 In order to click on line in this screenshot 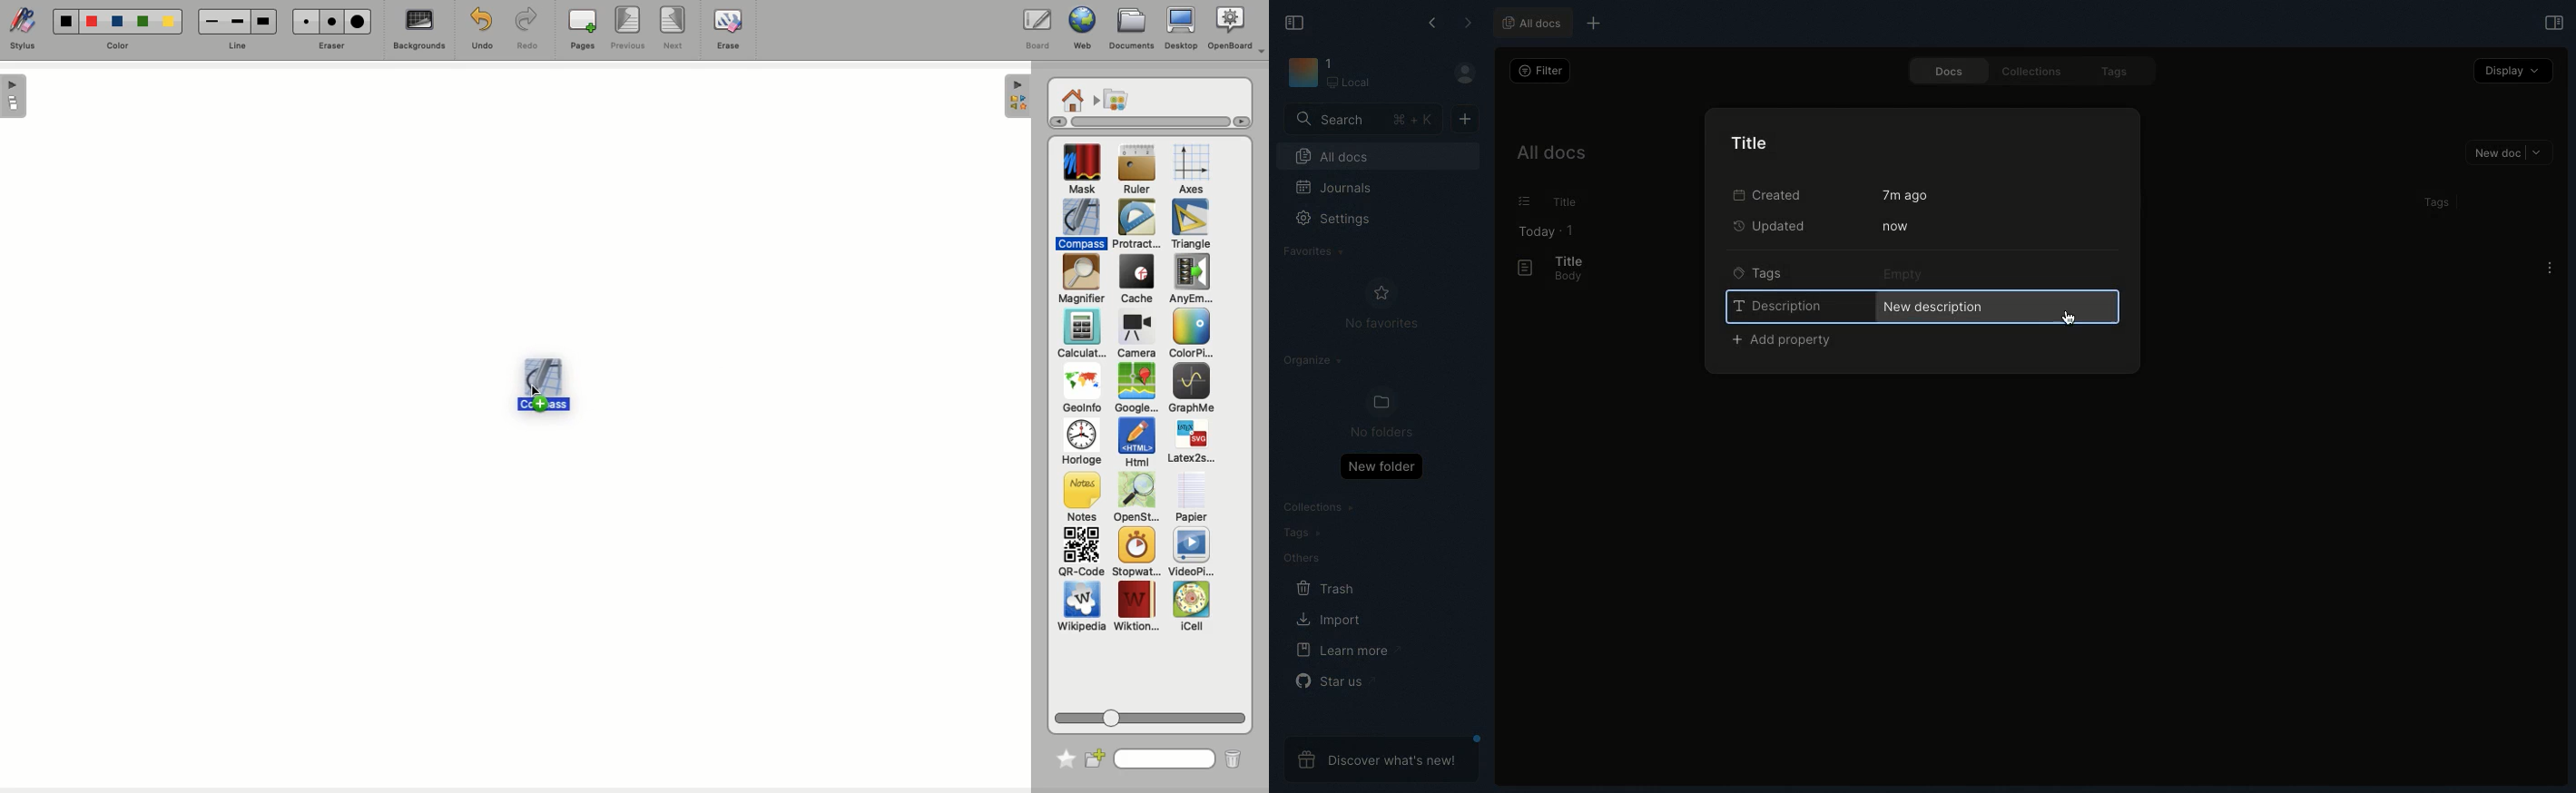, I will do `click(235, 46)`.